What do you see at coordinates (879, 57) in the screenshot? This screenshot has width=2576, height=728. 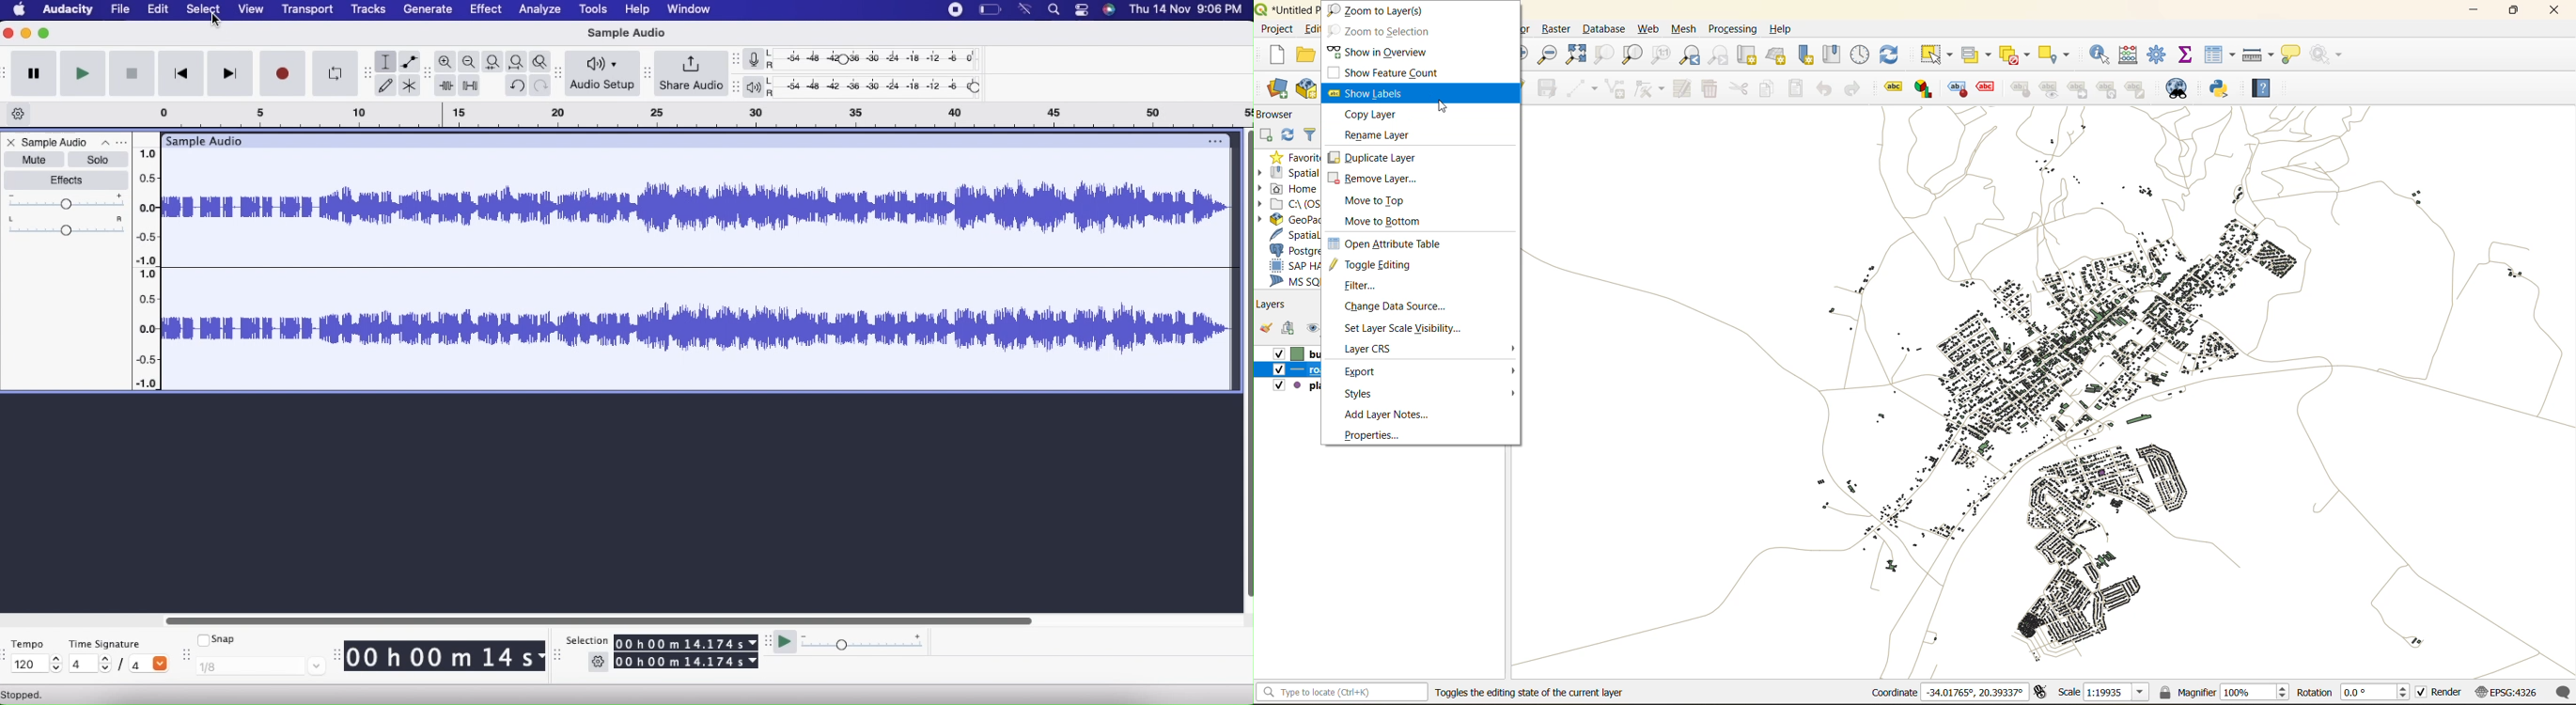 I see `Recording level` at bounding box center [879, 57].